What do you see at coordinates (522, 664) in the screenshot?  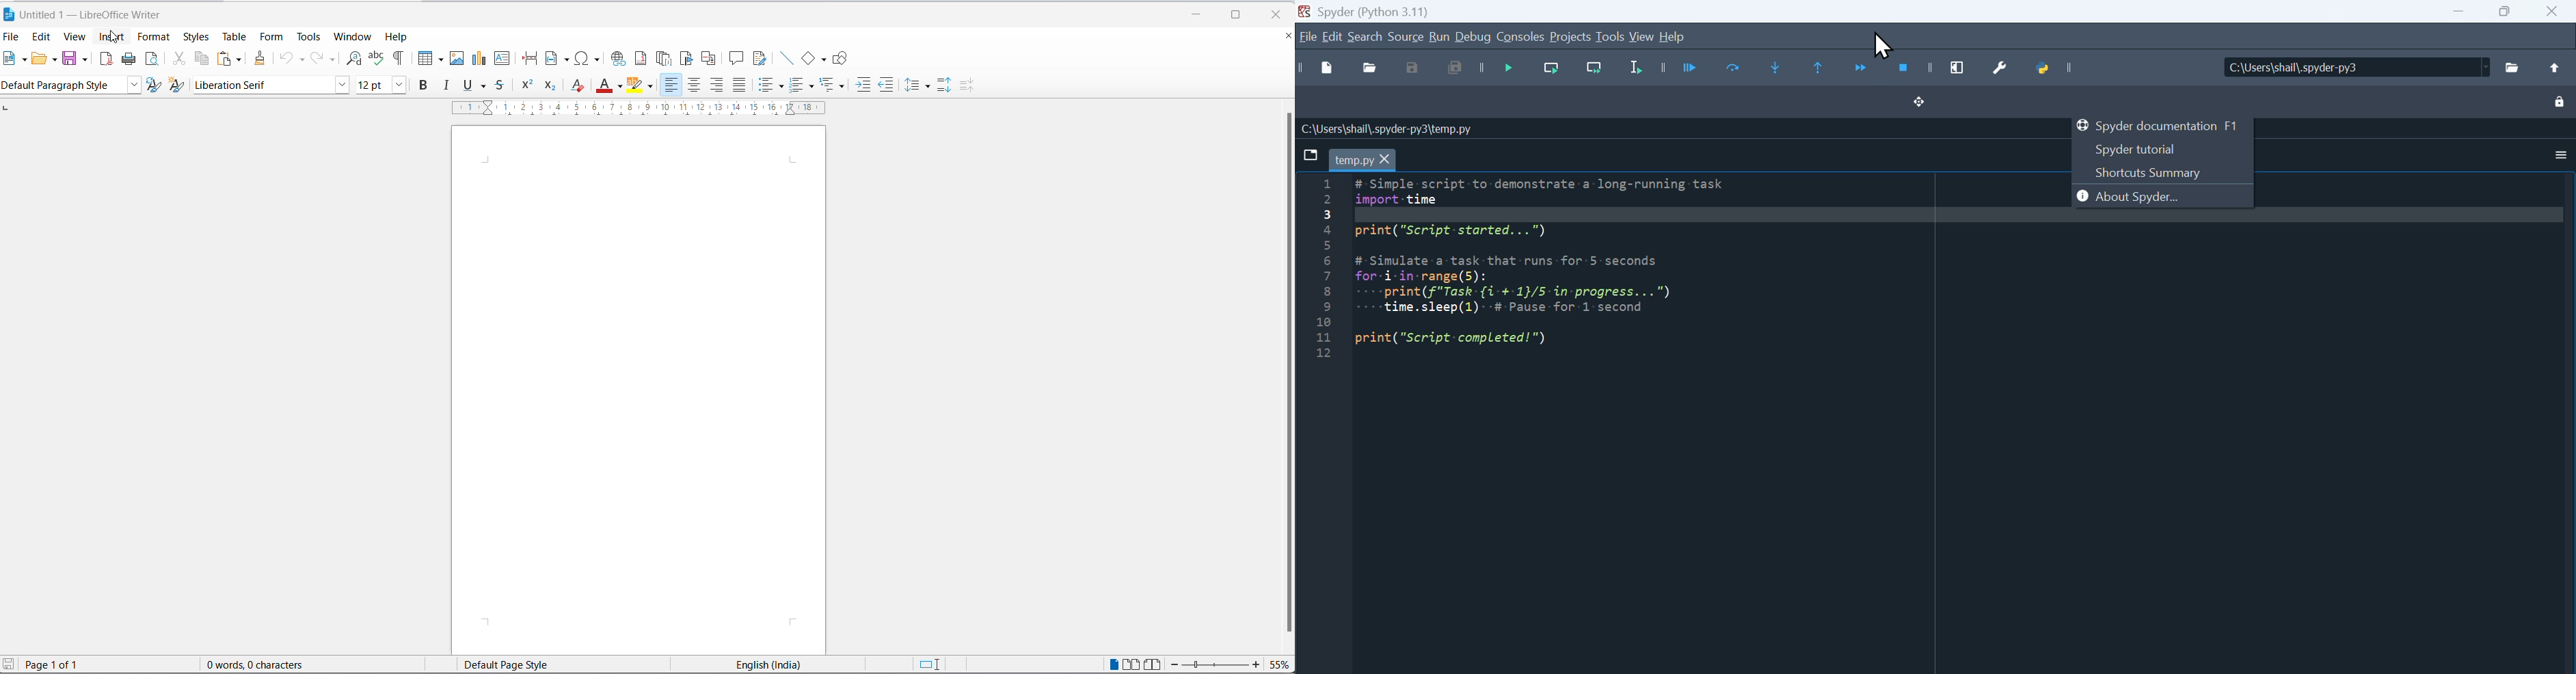 I see `page style` at bounding box center [522, 664].